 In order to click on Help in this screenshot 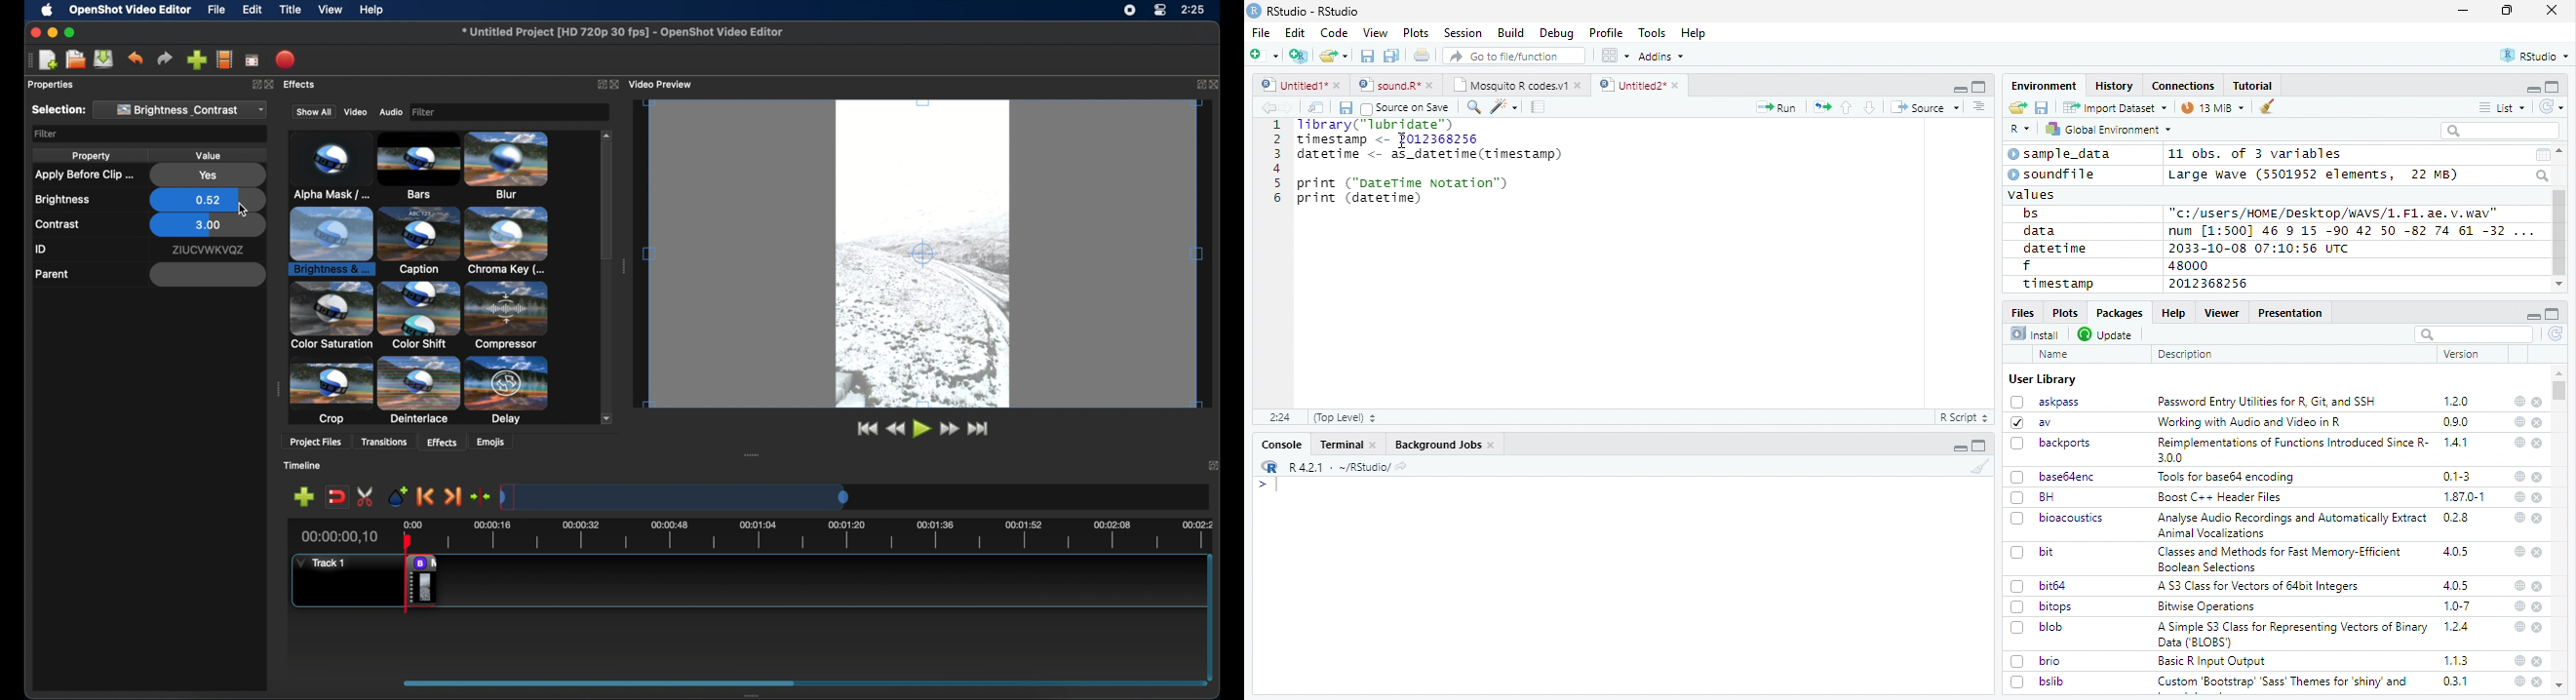, I will do `click(1694, 34)`.